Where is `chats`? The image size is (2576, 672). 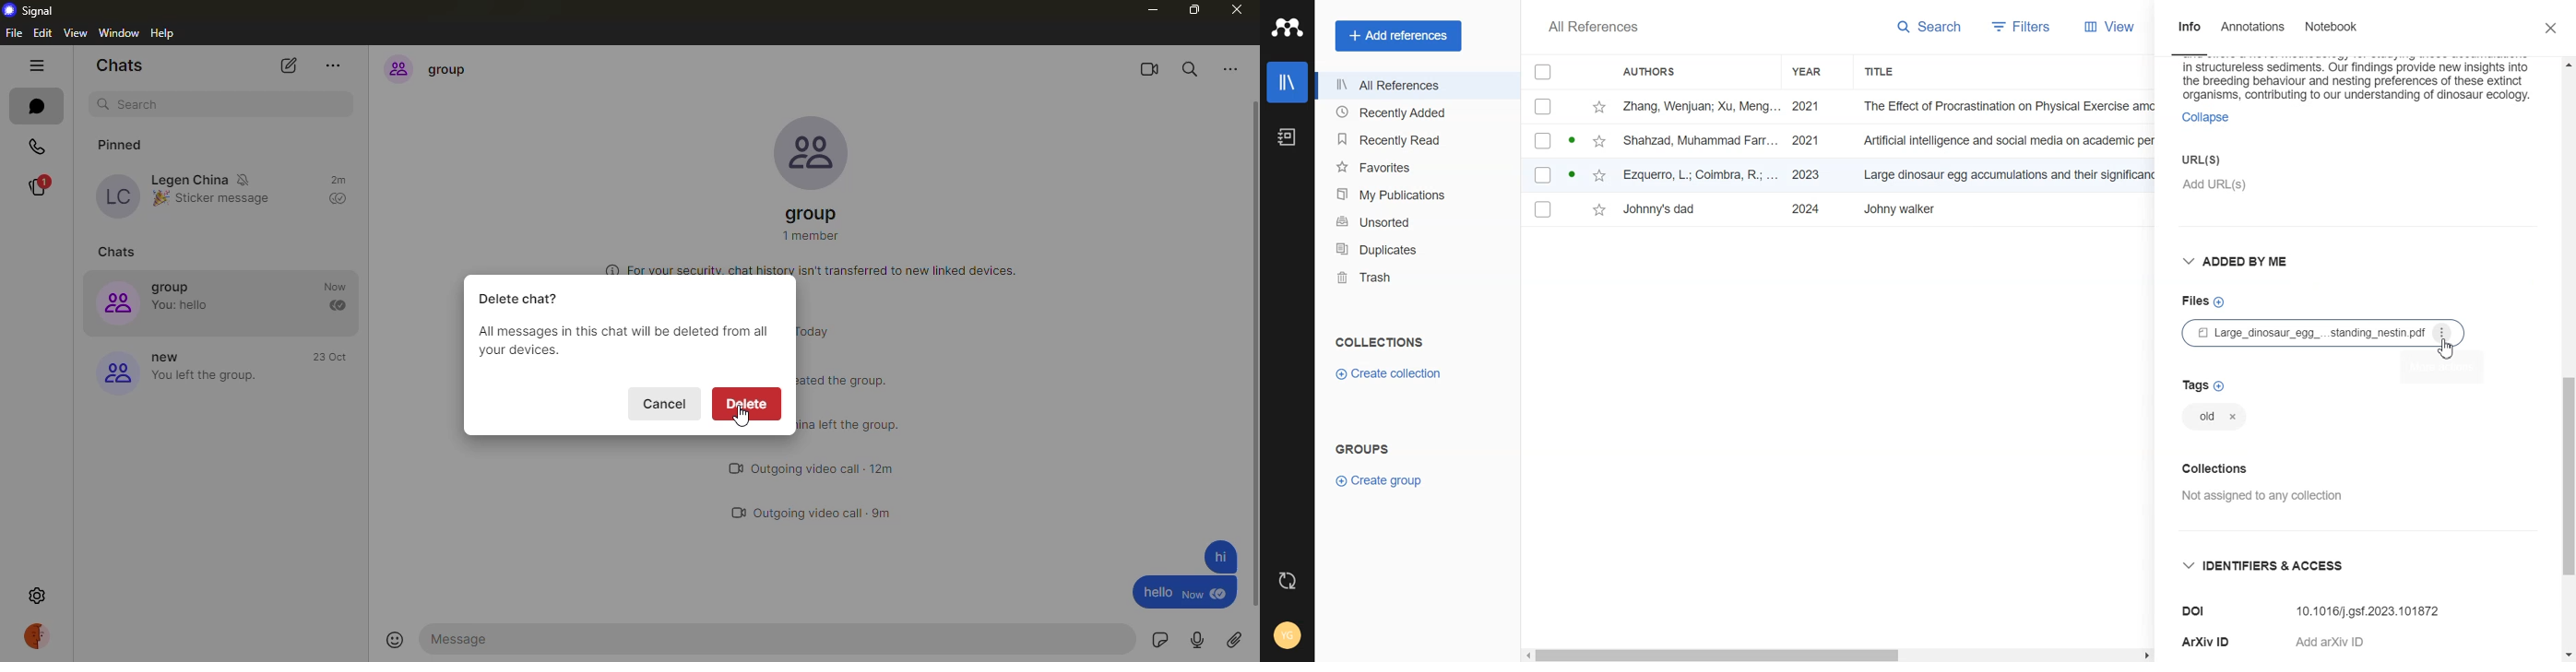
chats is located at coordinates (39, 106).